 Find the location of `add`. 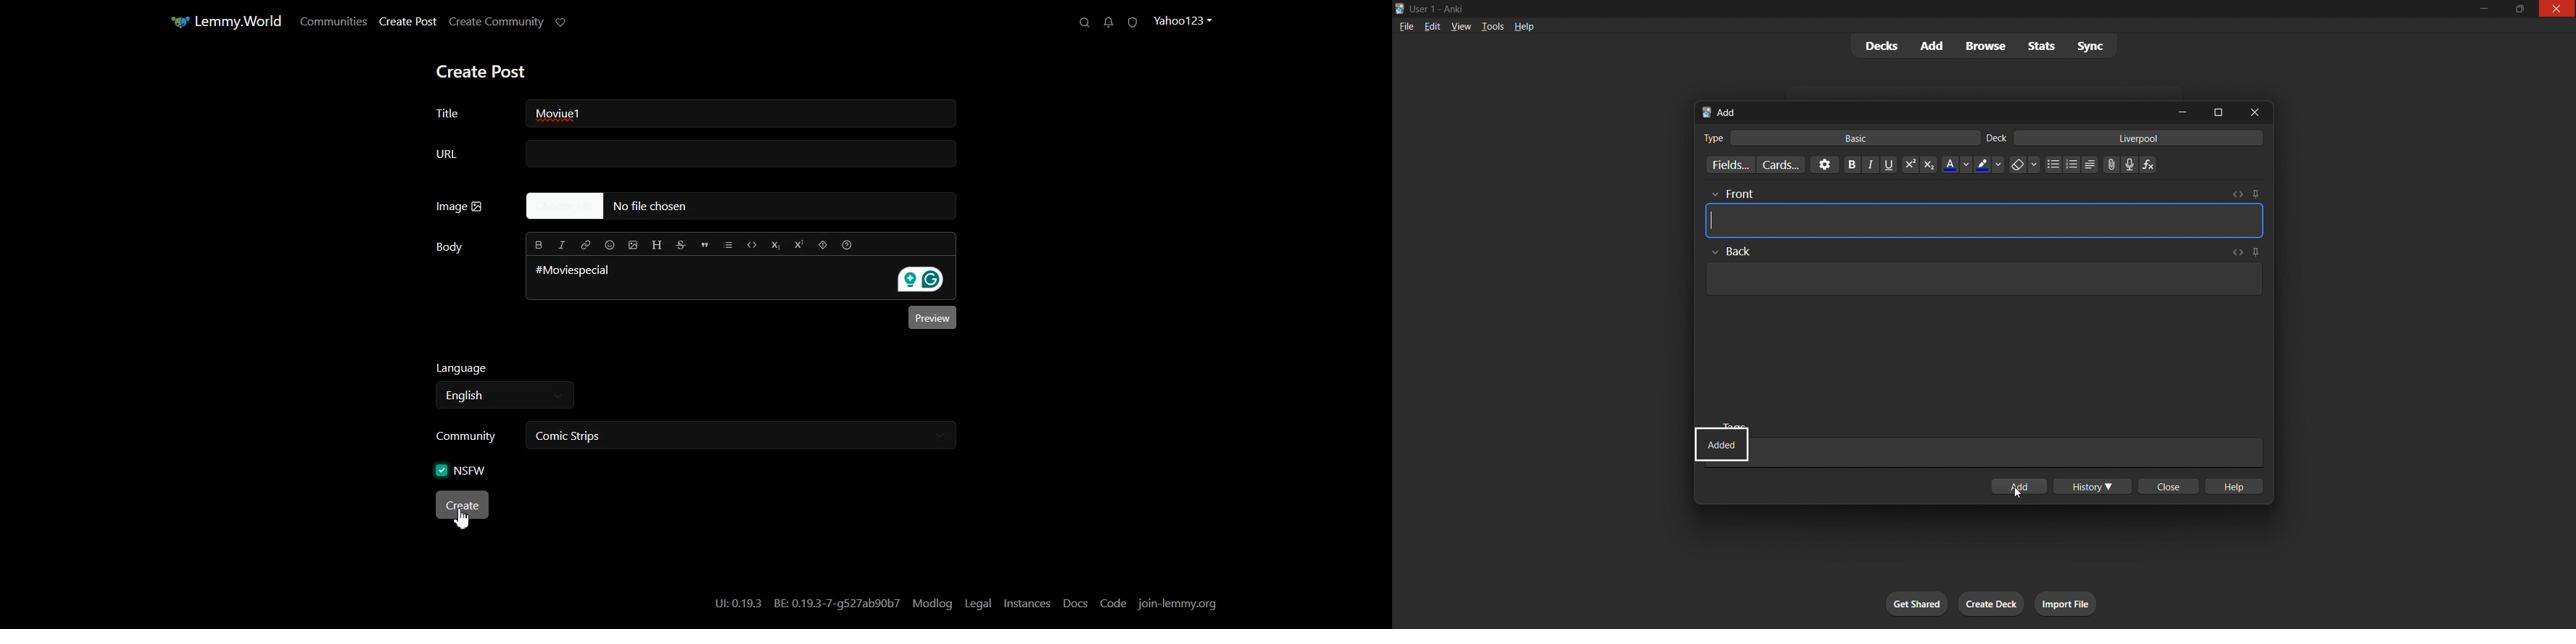

add is located at coordinates (1933, 44).